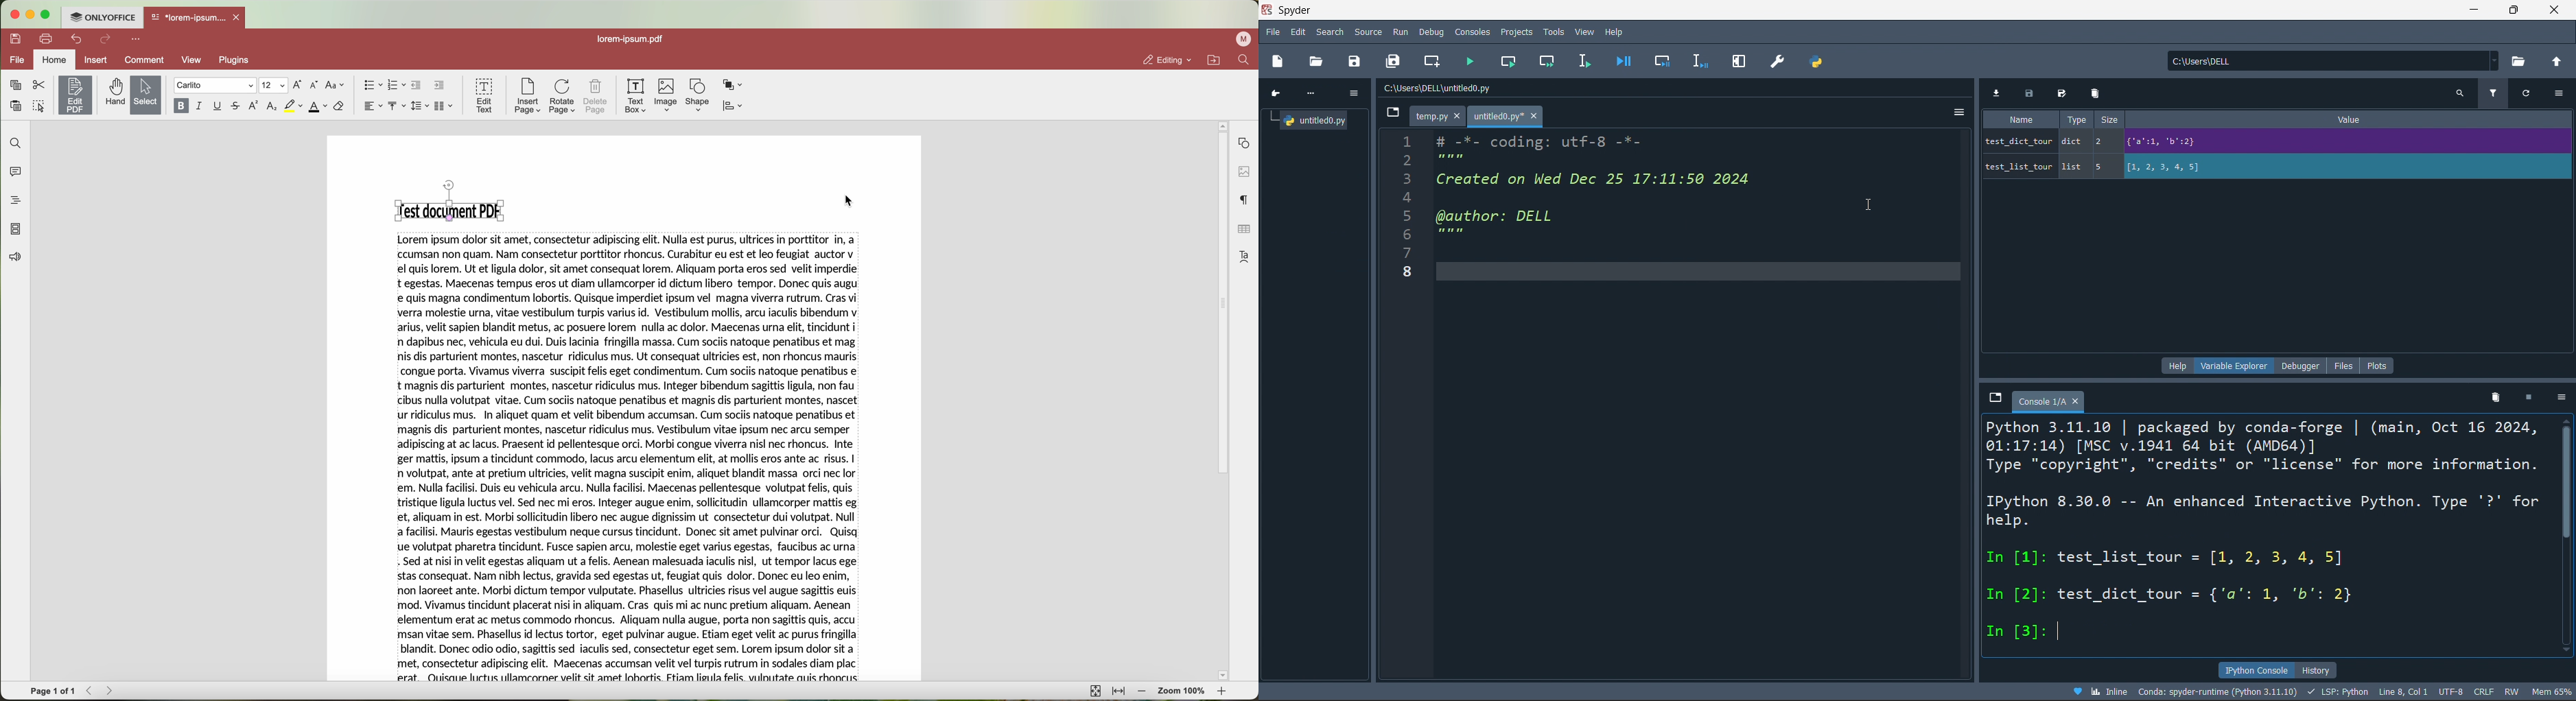 The image size is (2576, 728). Describe the element at coordinates (1549, 62) in the screenshot. I see `run cell and move` at that location.